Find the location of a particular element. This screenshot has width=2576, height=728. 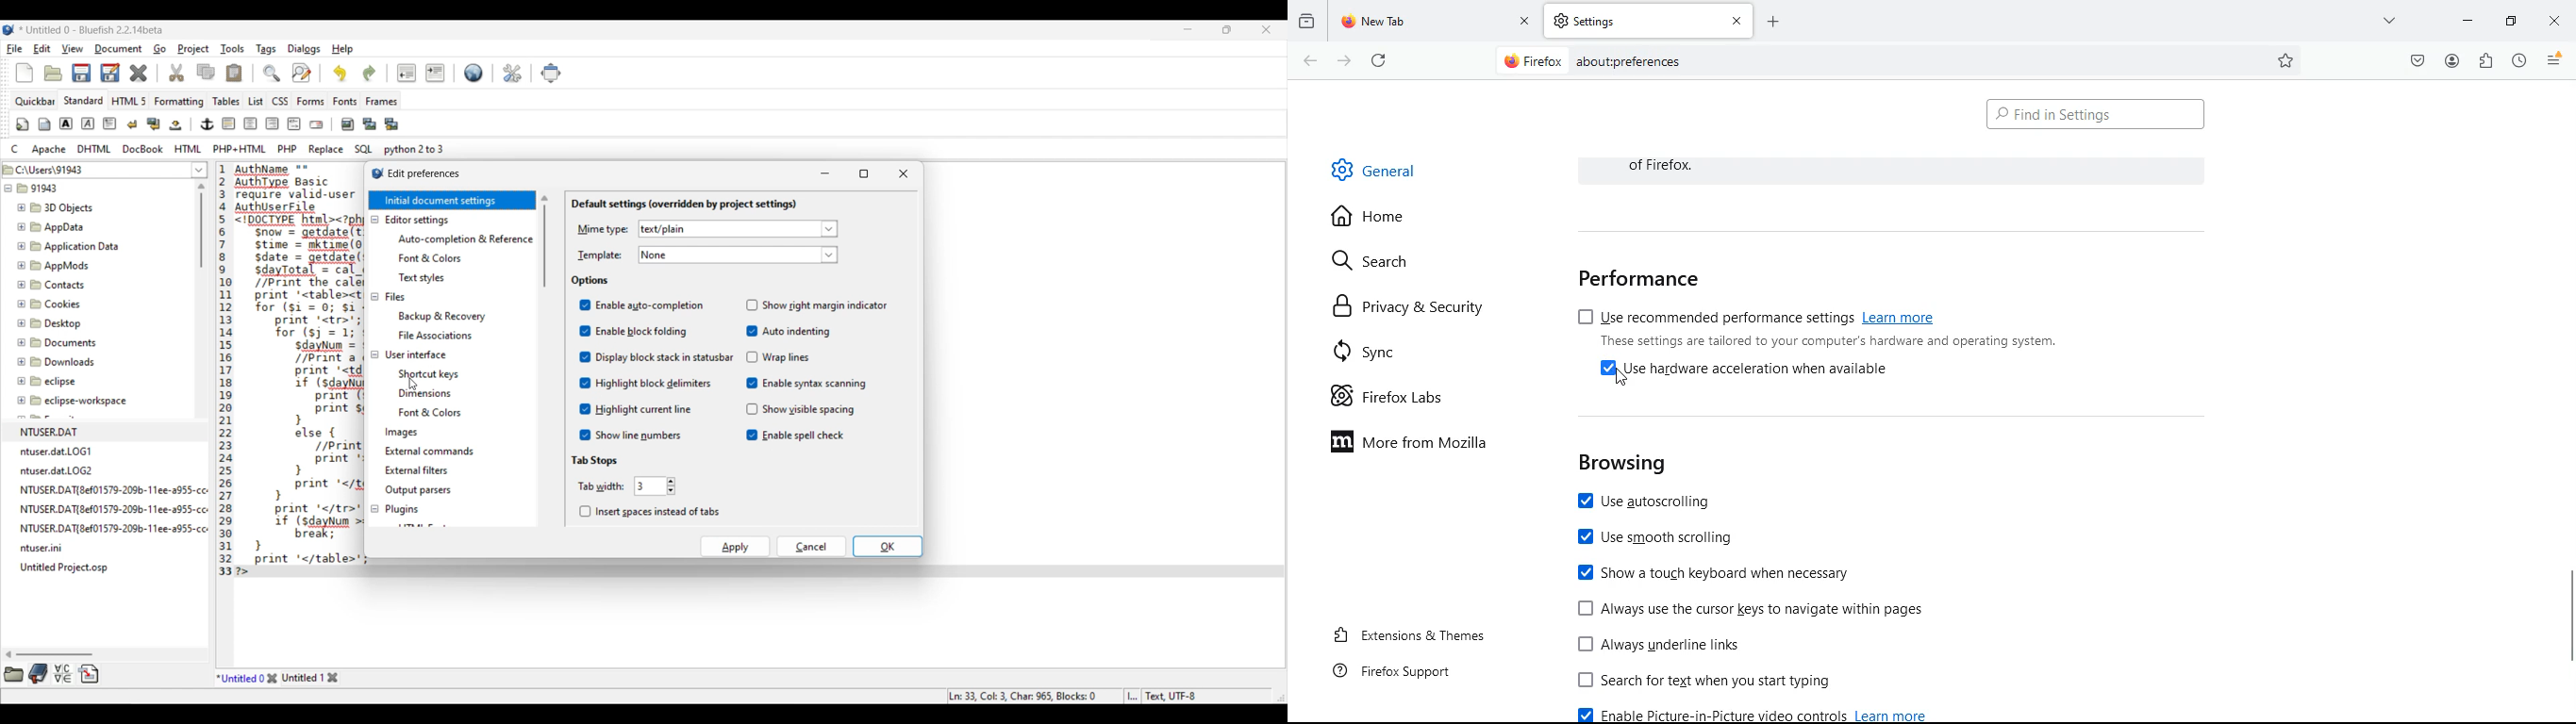

Save options is located at coordinates (96, 73).